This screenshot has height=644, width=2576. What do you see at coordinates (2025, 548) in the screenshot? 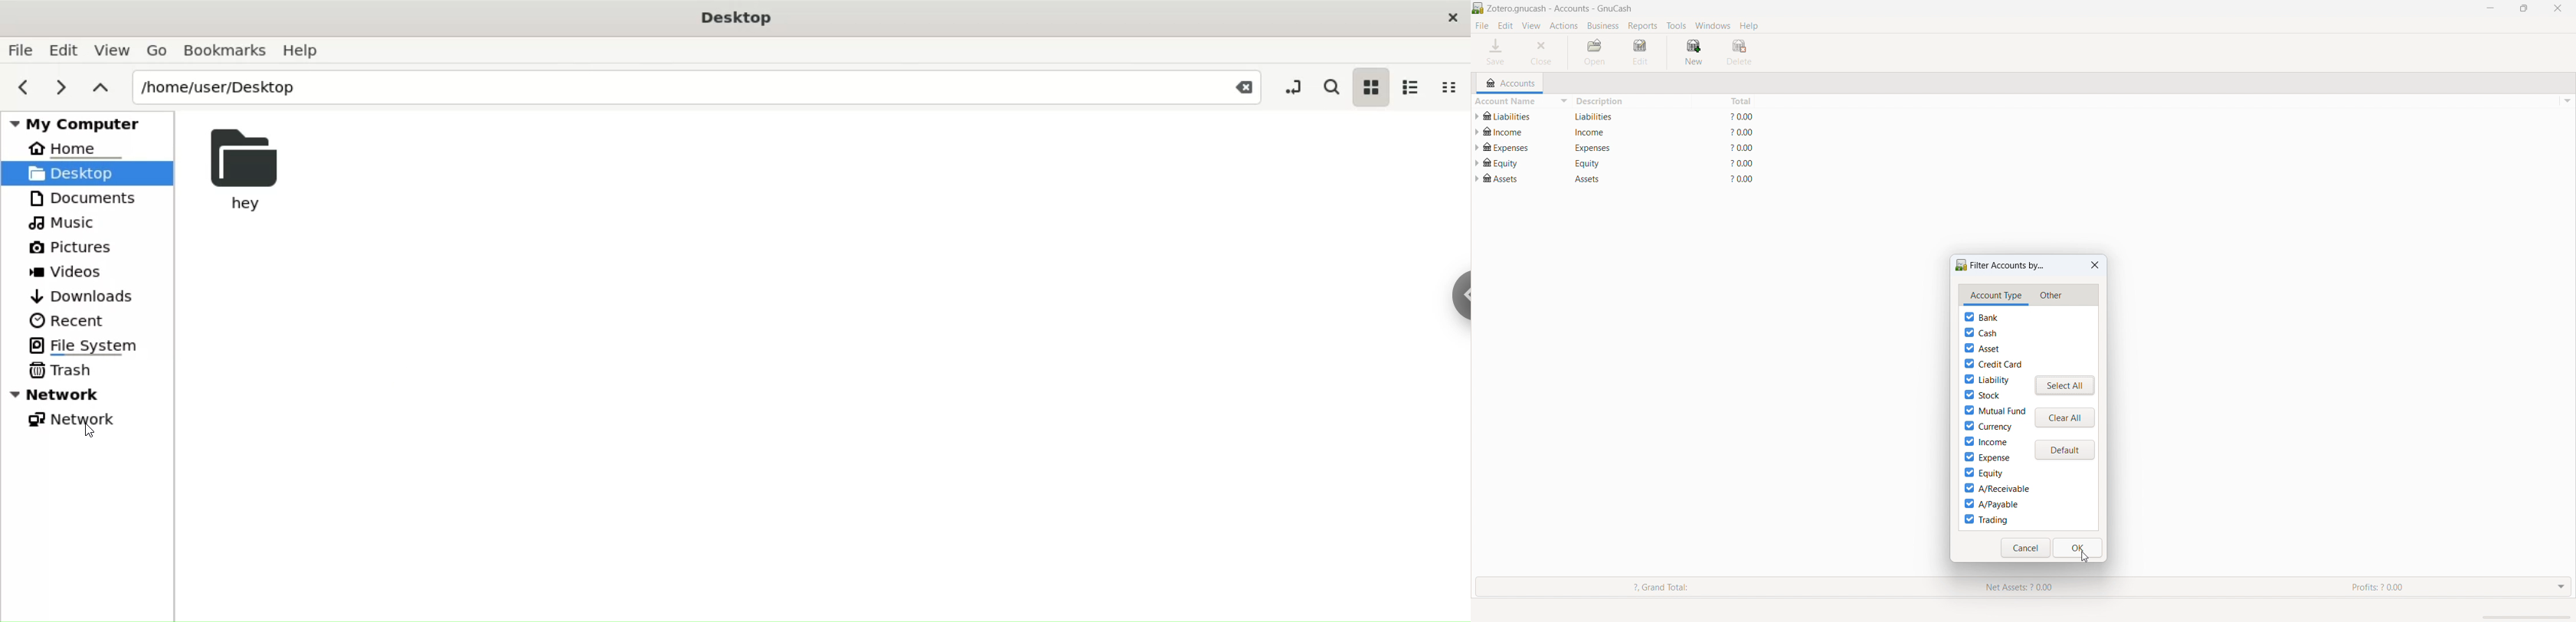
I see `cancel` at bounding box center [2025, 548].